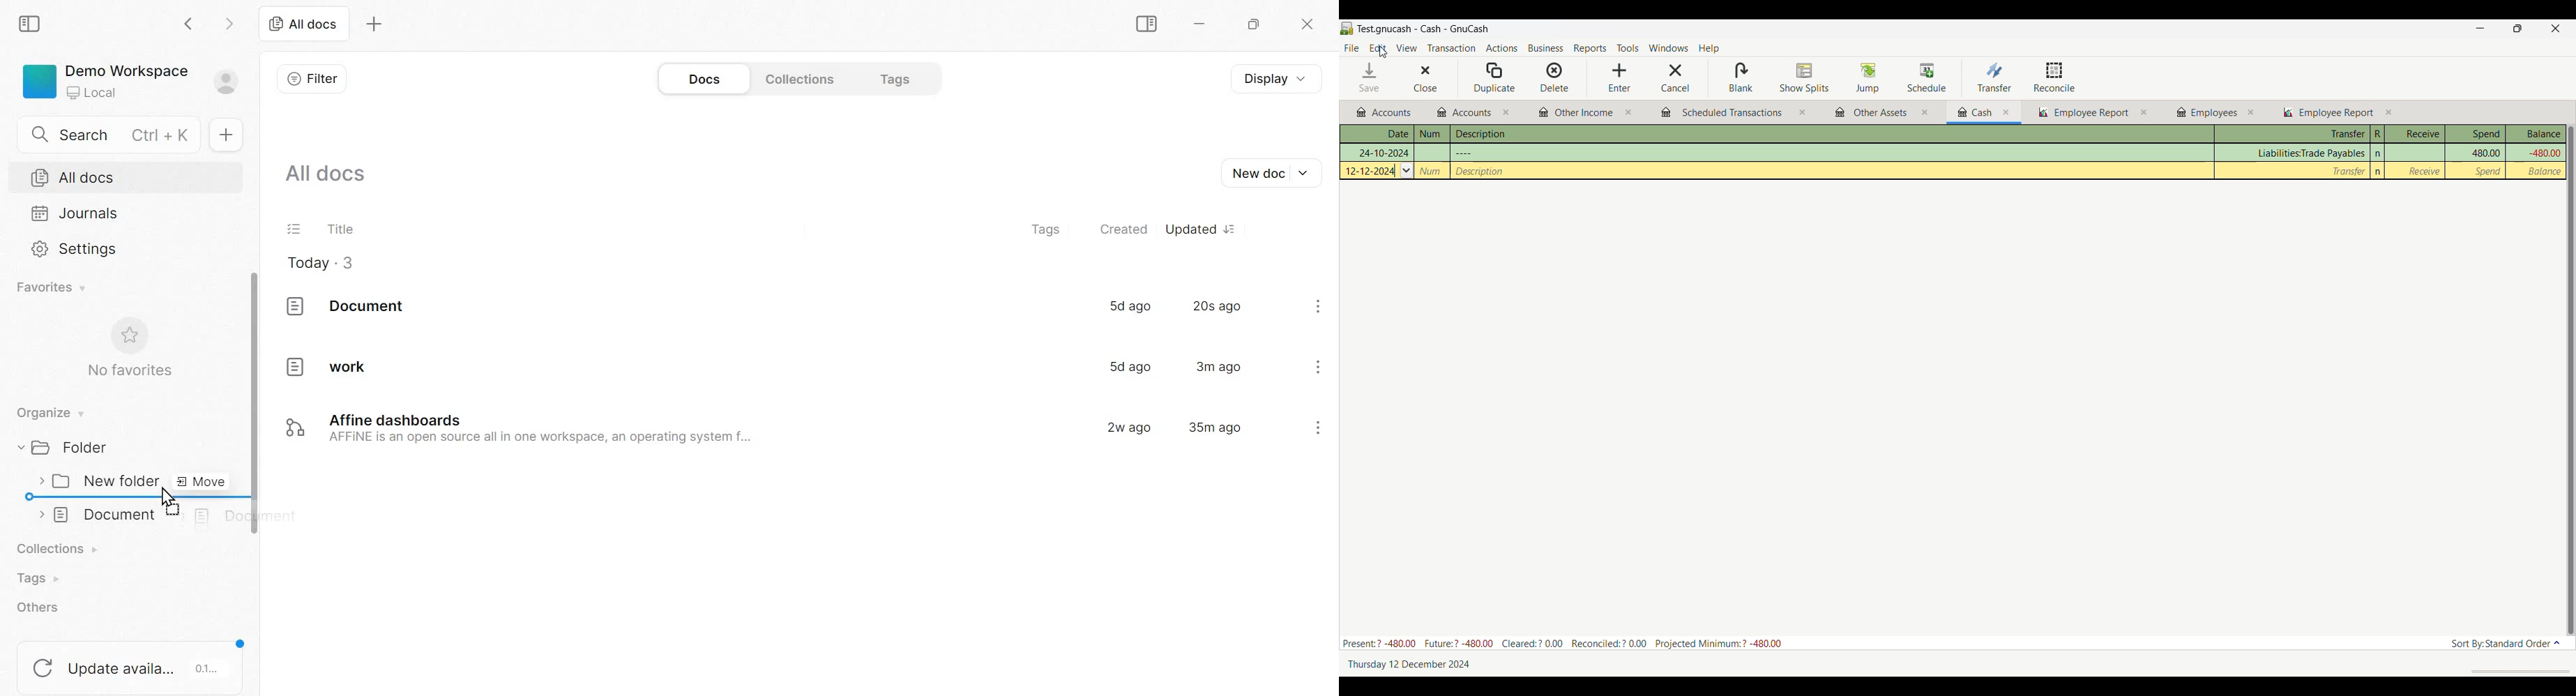 The width and height of the screenshot is (2576, 700). Describe the element at coordinates (349, 306) in the screenshot. I see `document` at that location.